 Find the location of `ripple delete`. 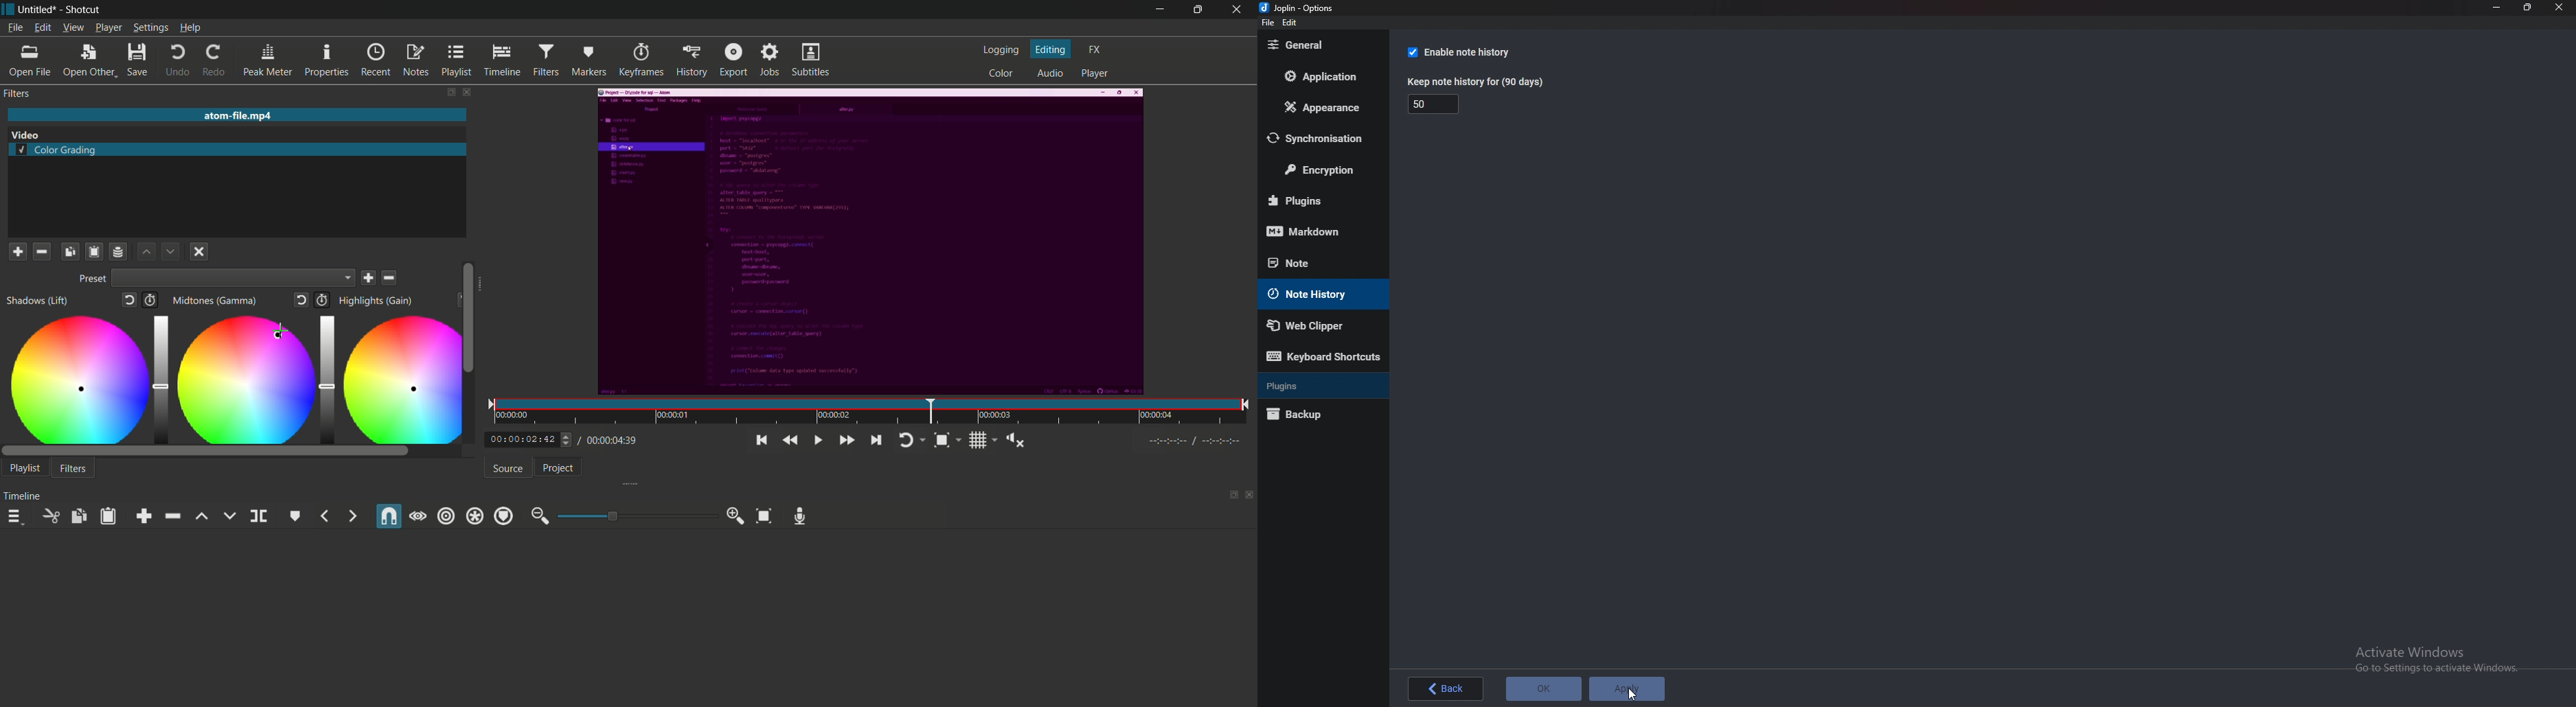

ripple delete is located at coordinates (172, 516).